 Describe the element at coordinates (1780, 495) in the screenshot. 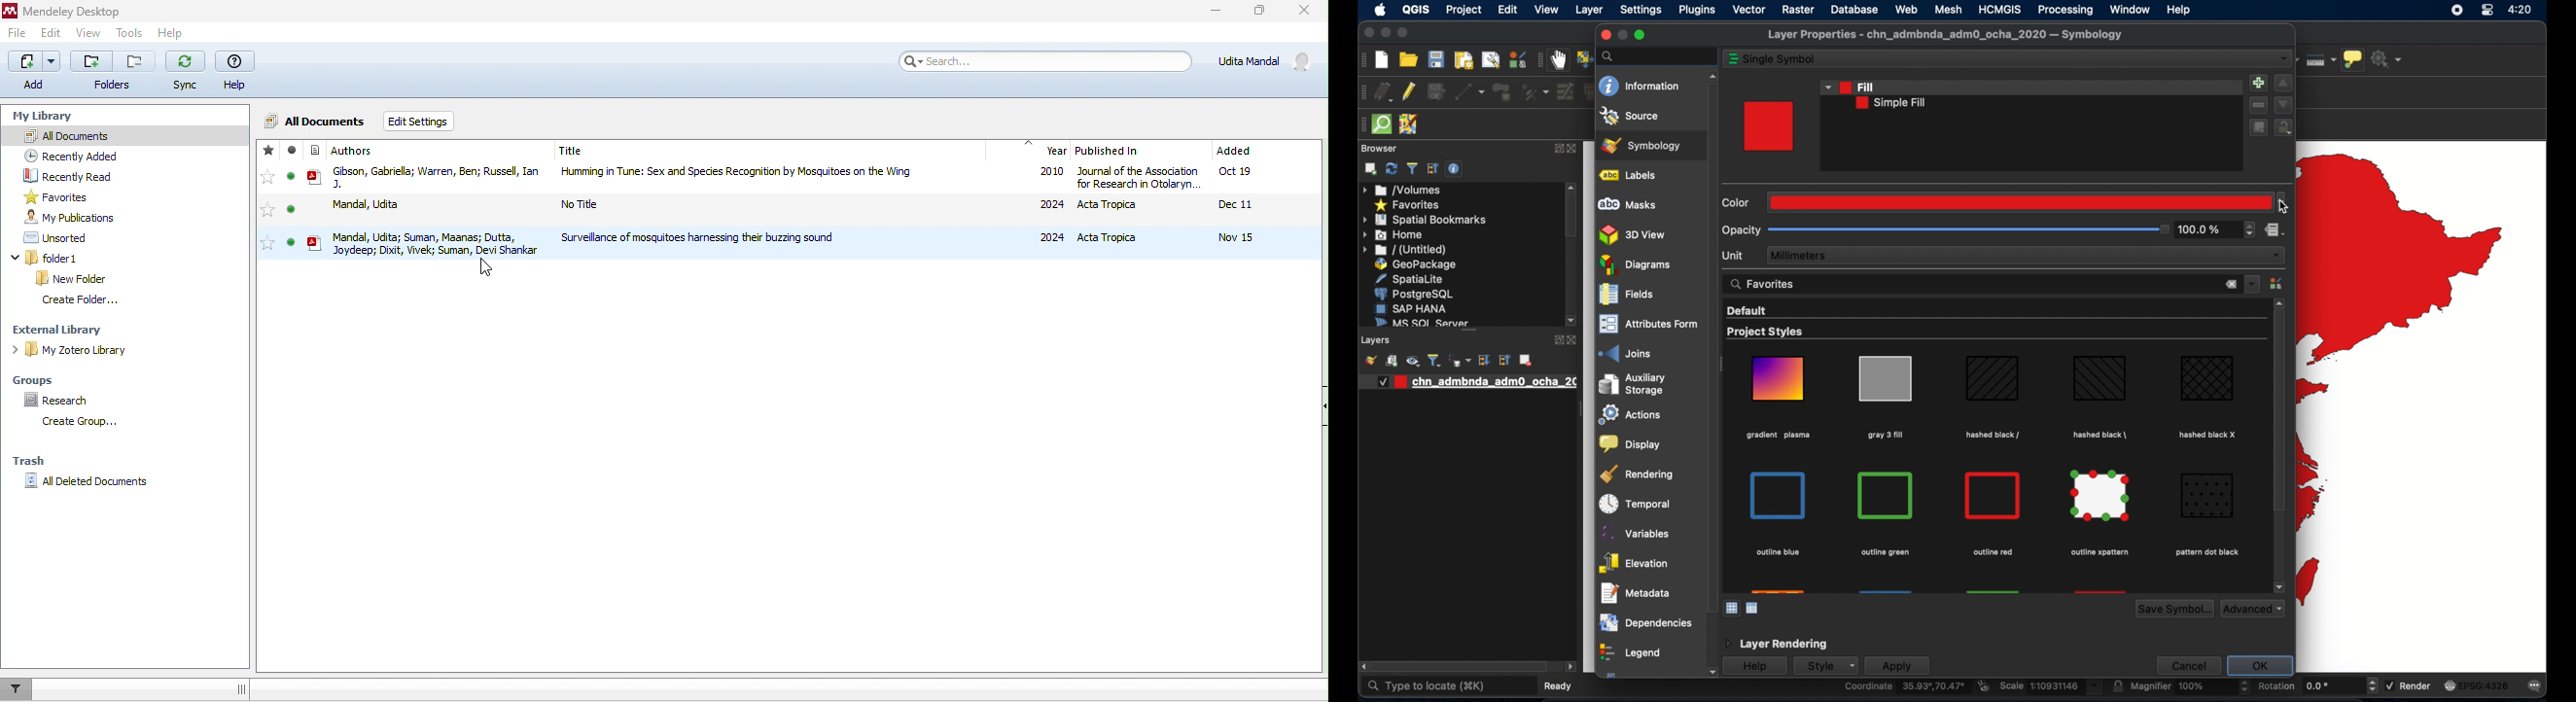

I see `Gradient preview ` at that location.